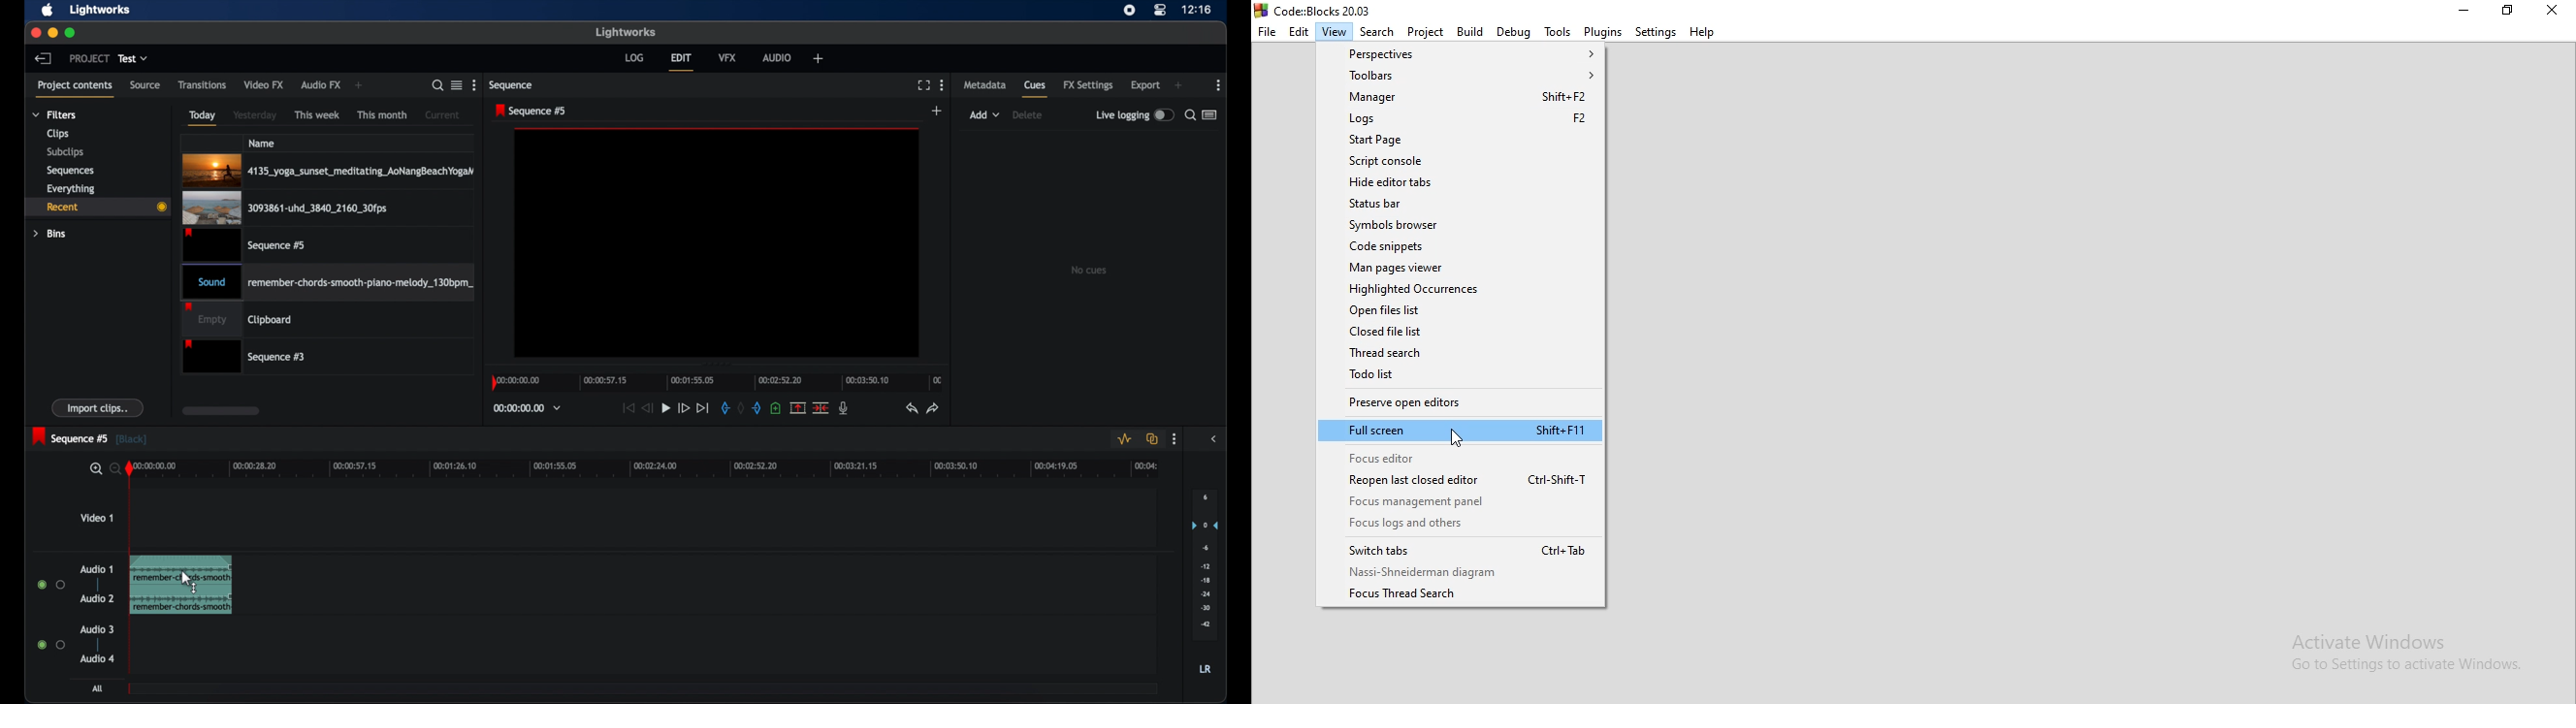  I want to click on cut, so click(821, 407).